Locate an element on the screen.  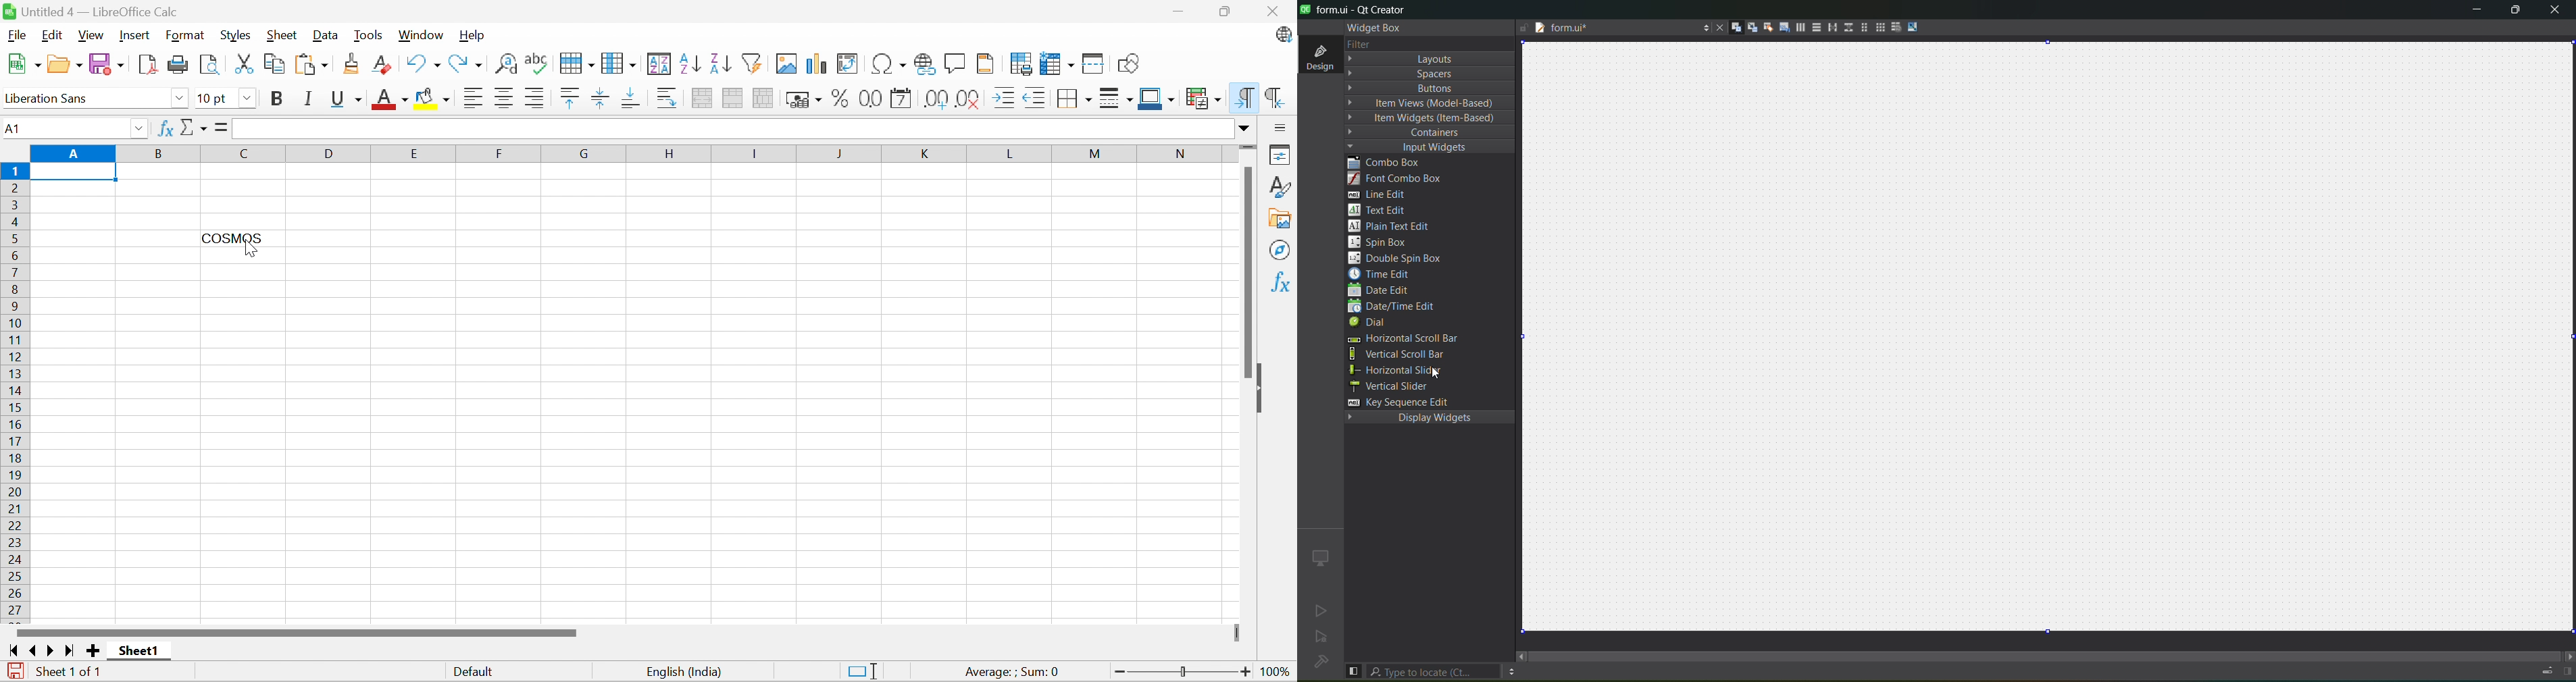
buddies is located at coordinates (1764, 28).